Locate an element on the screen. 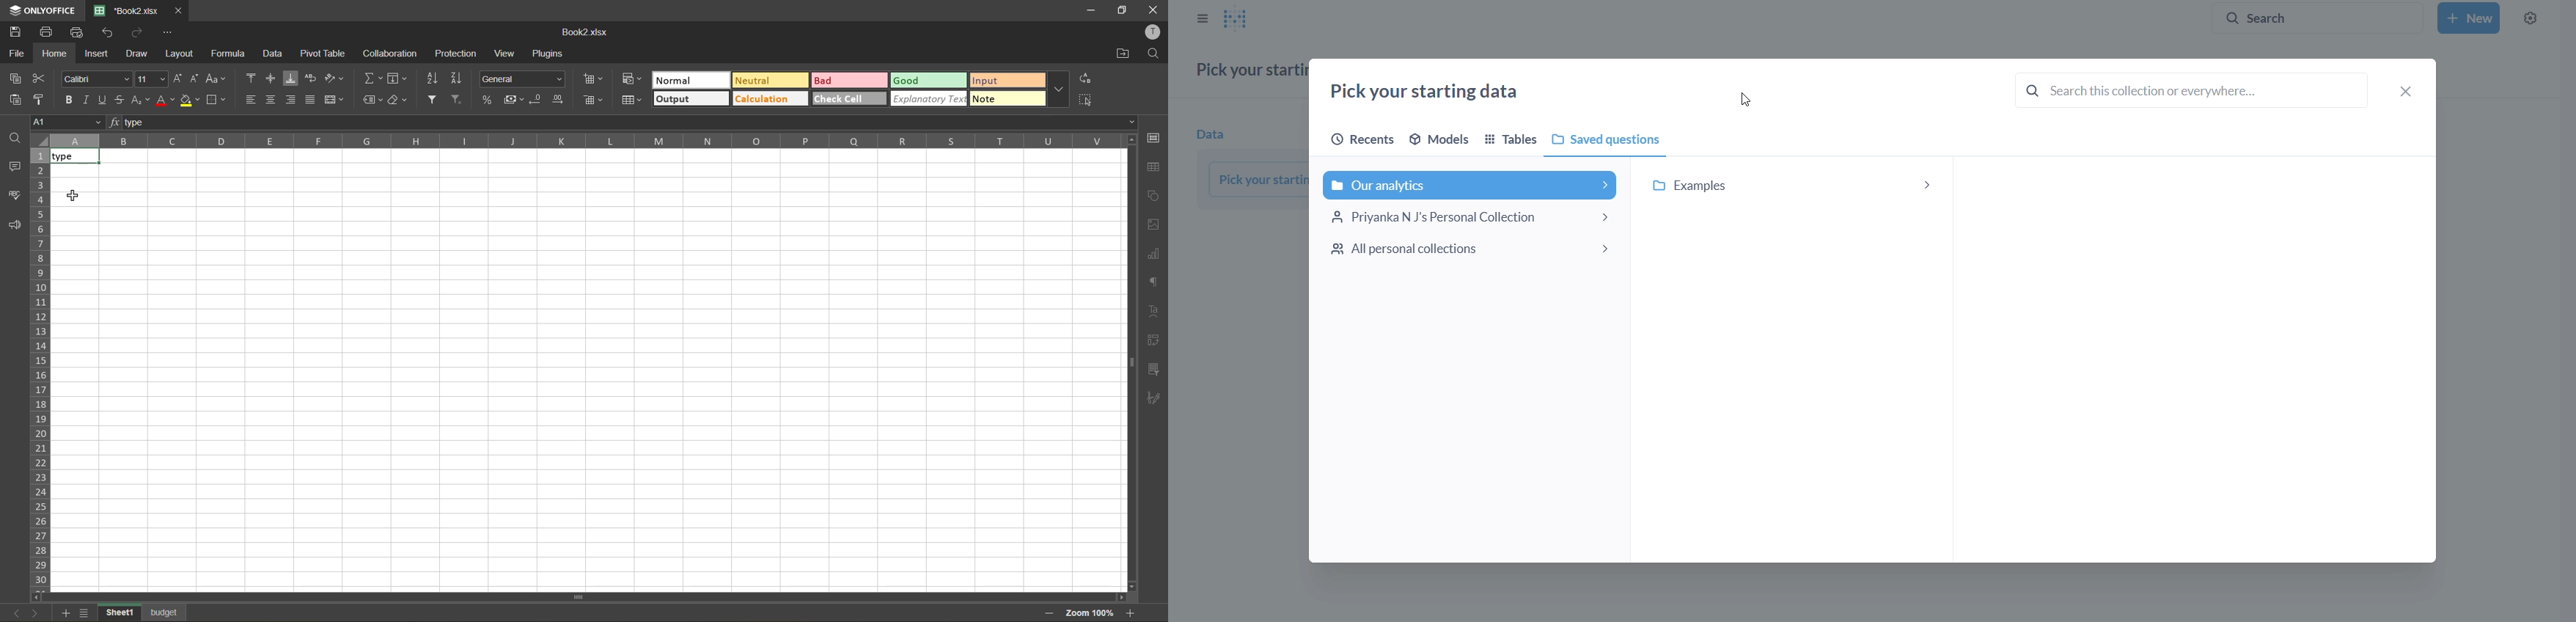  formula is located at coordinates (229, 54).